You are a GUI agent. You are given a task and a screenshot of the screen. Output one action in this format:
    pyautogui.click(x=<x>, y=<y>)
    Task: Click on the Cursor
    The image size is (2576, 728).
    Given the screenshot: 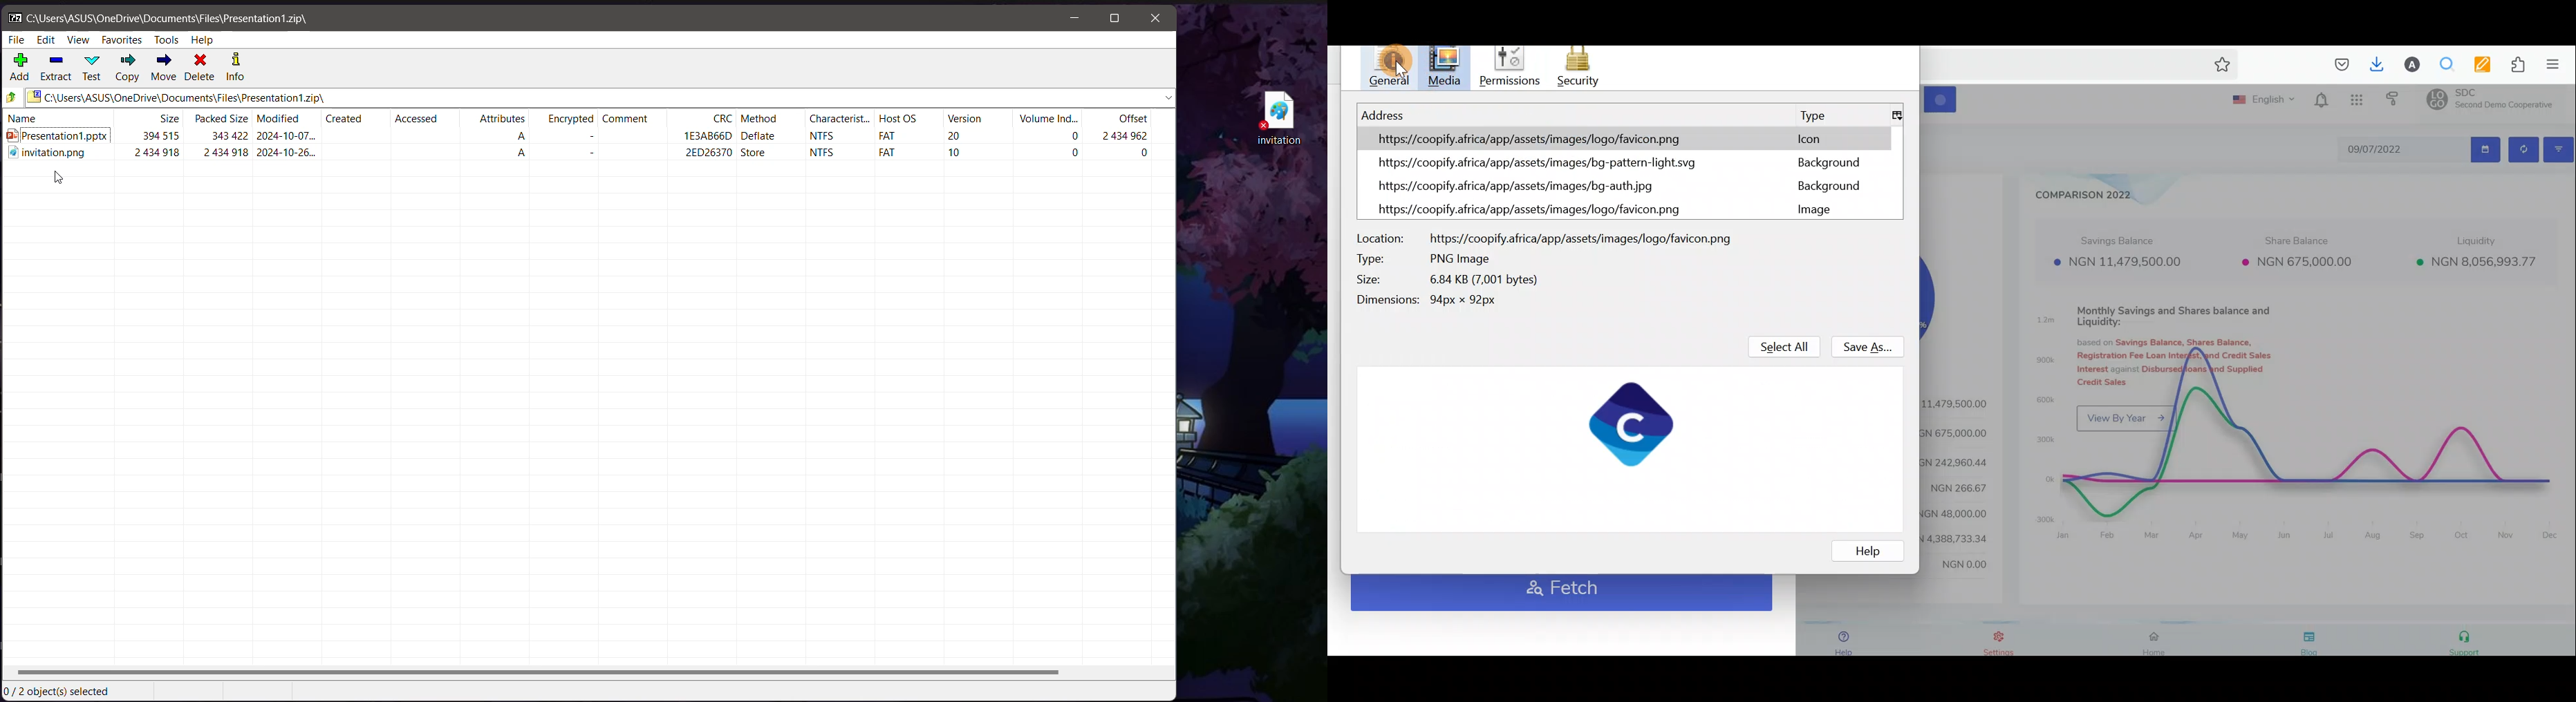 What is the action you would take?
    pyautogui.click(x=1446, y=67)
    